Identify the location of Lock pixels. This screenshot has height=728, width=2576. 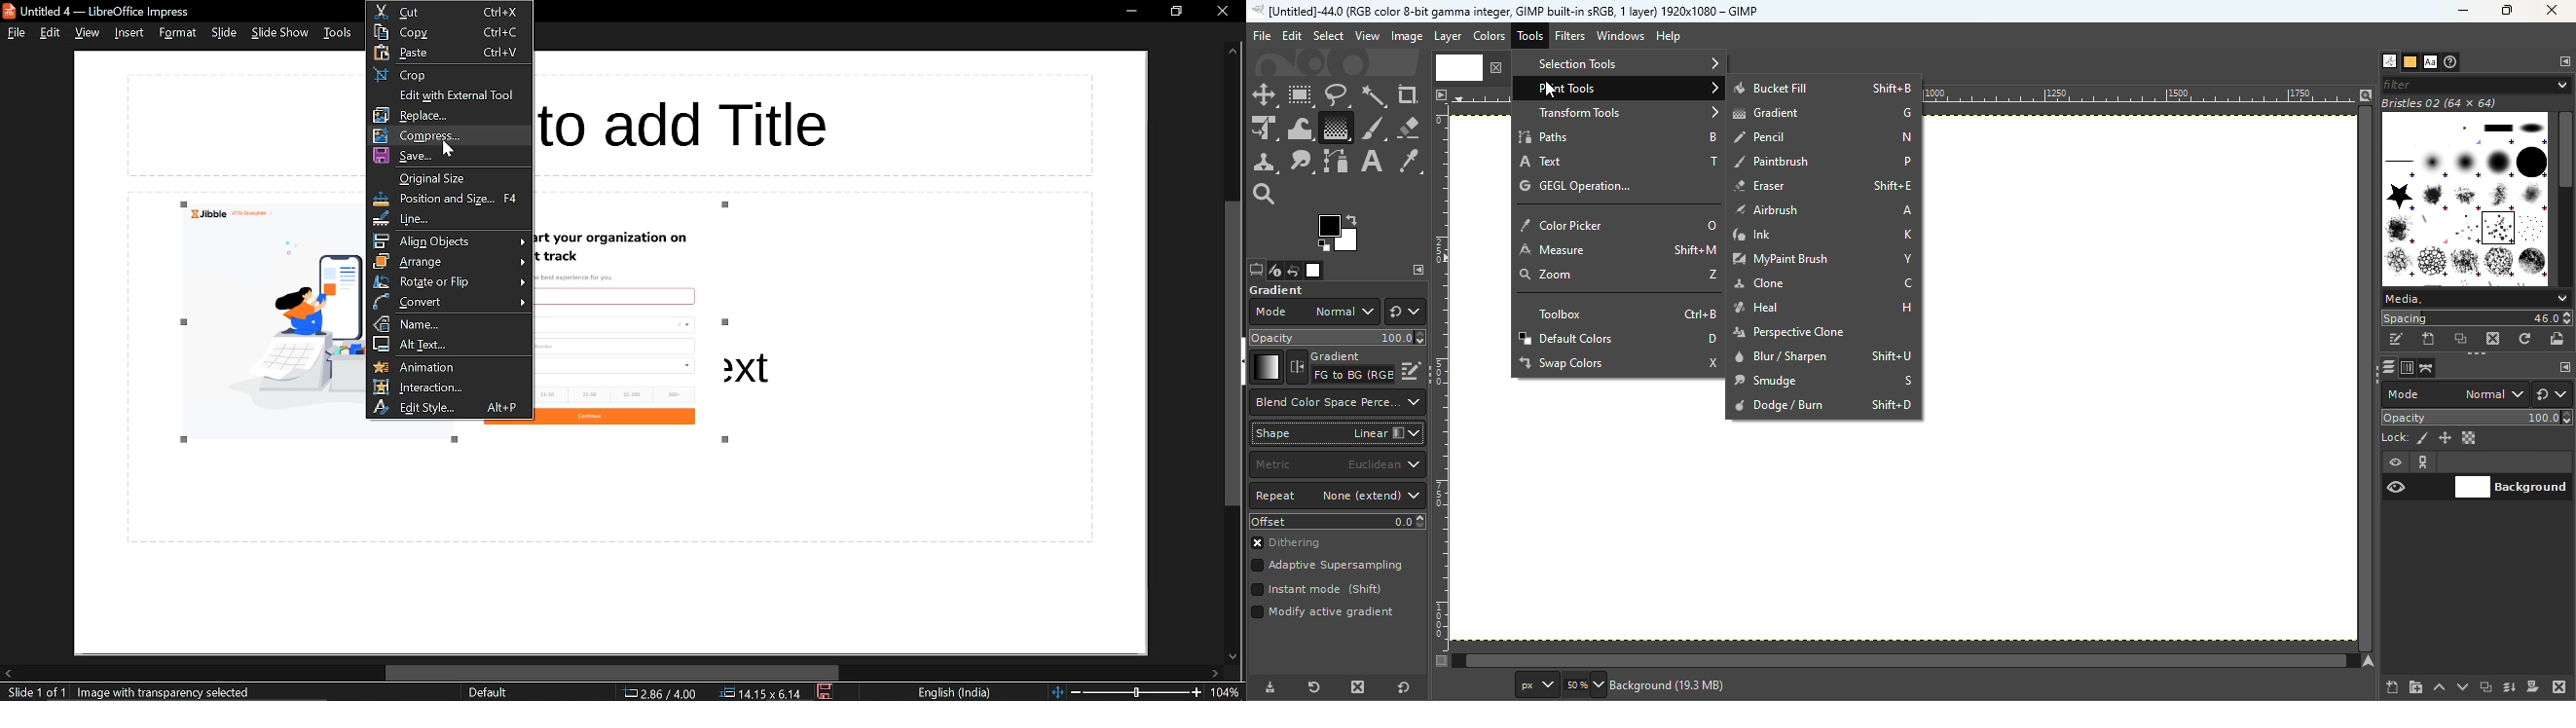
(2405, 436).